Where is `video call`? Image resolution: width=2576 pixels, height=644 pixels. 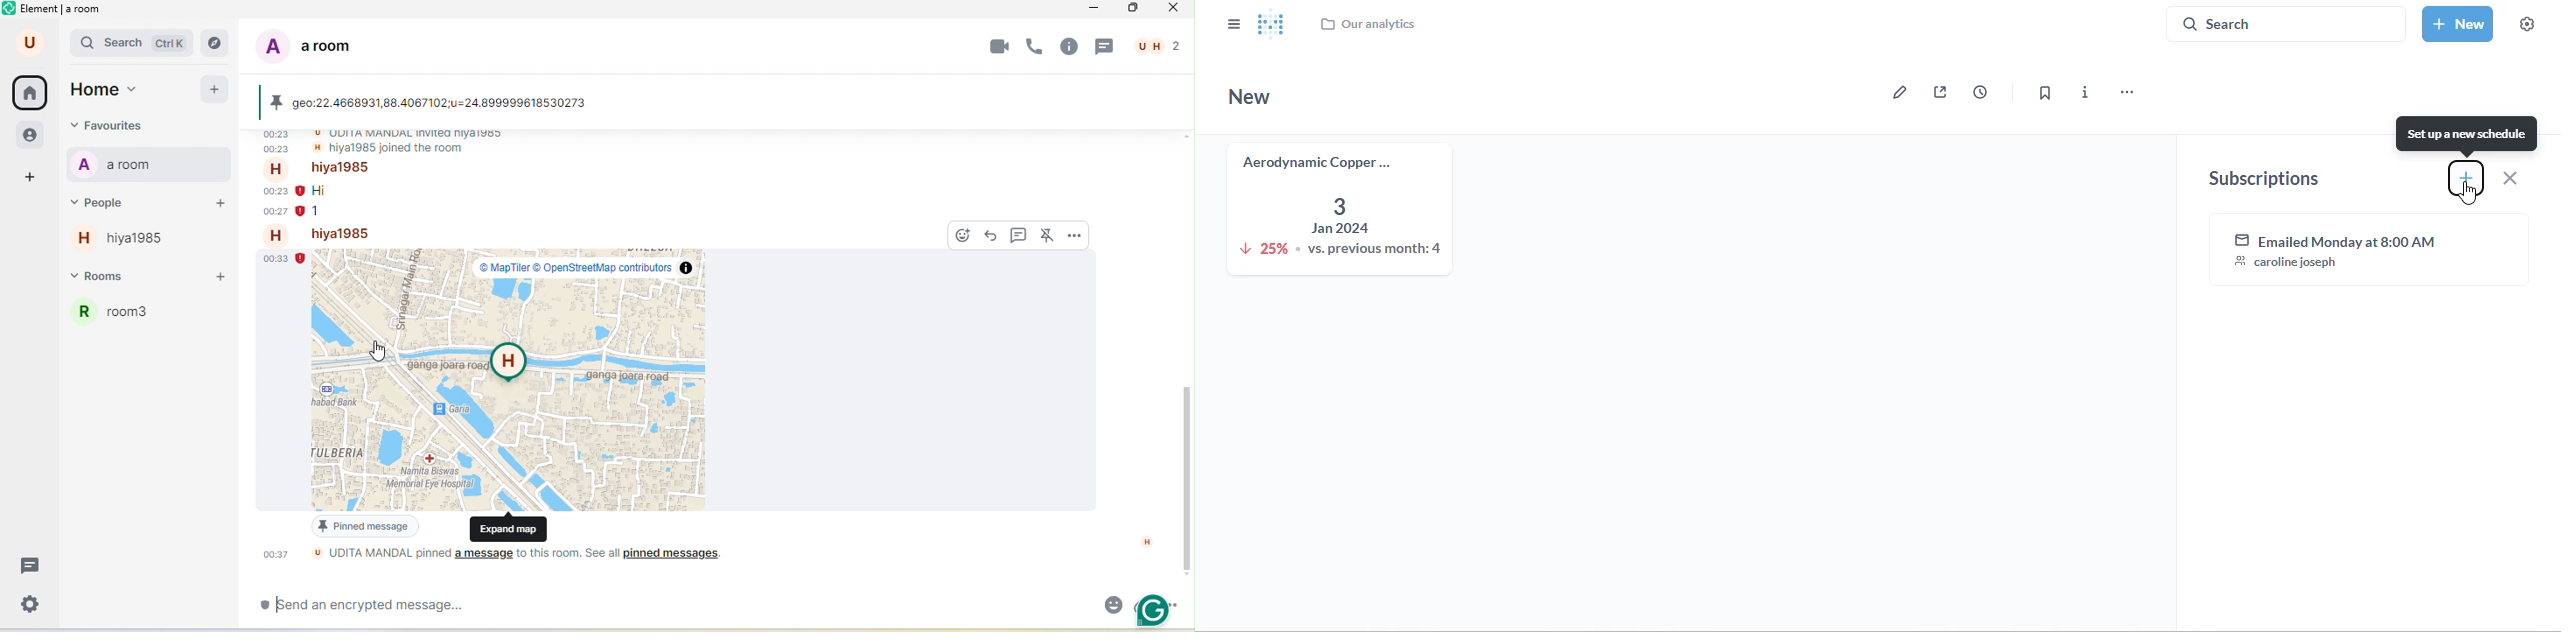 video call is located at coordinates (998, 47).